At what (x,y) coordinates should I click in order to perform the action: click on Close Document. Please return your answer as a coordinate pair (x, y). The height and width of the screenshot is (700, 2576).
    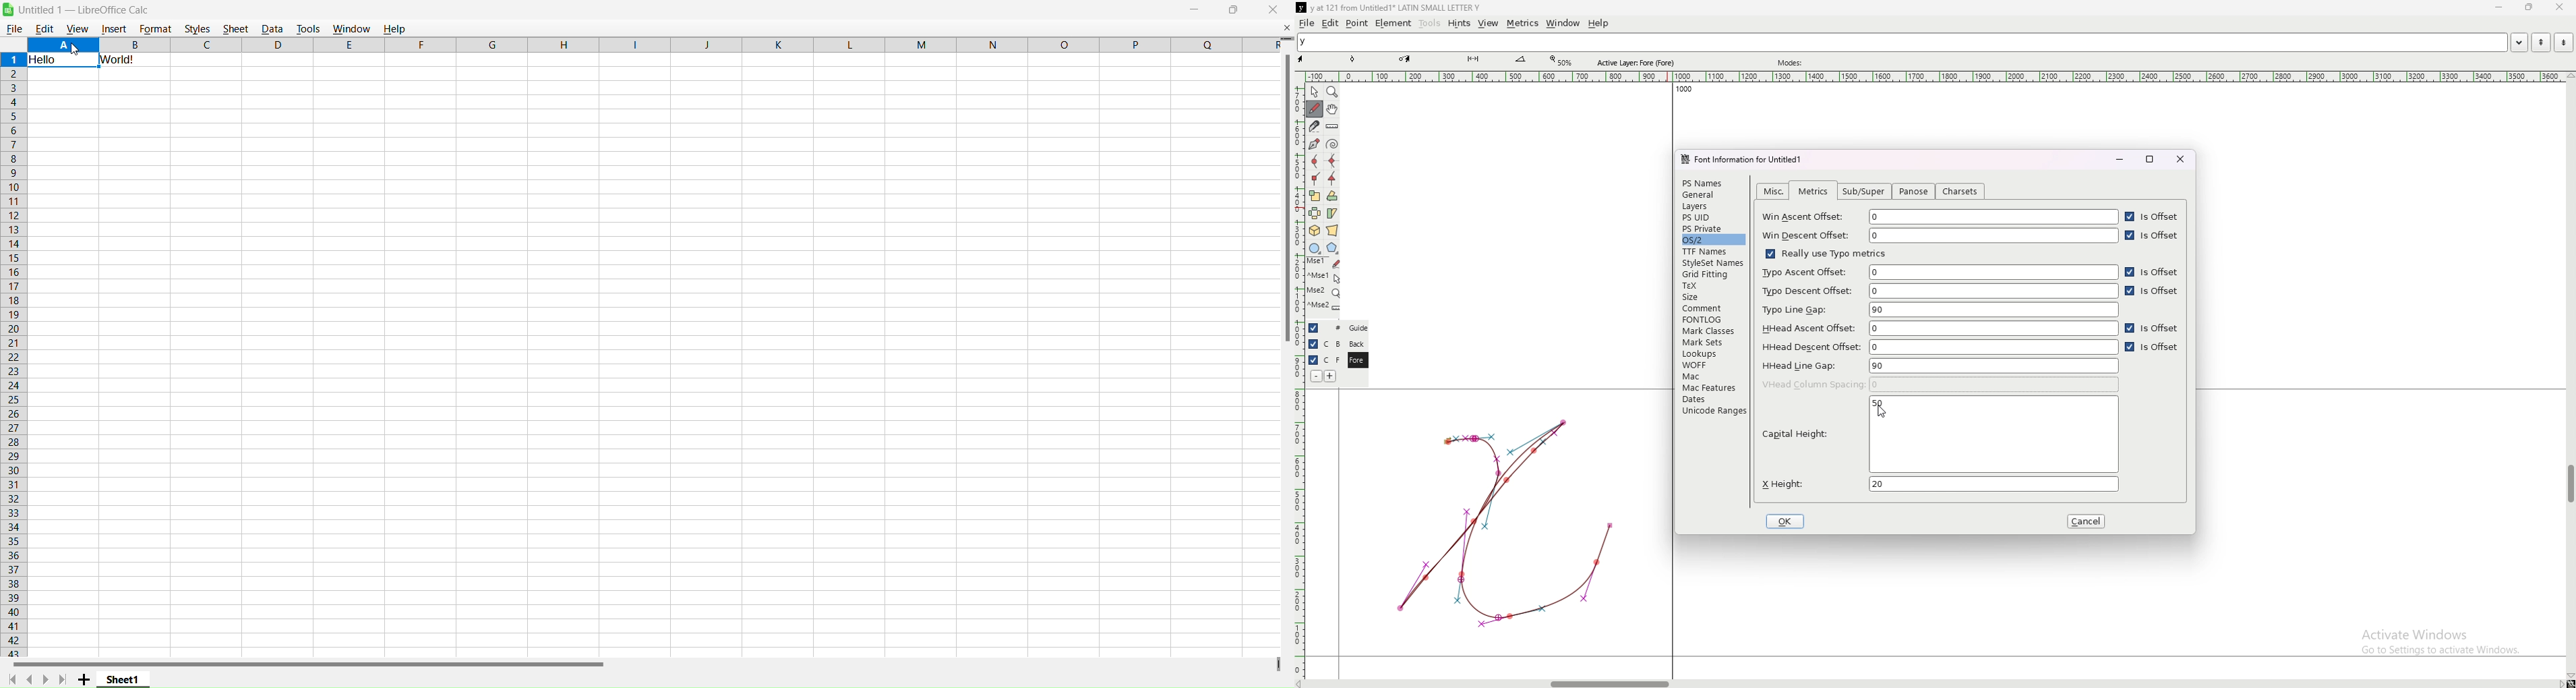
    Looking at the image, I should click on (1286, 27).